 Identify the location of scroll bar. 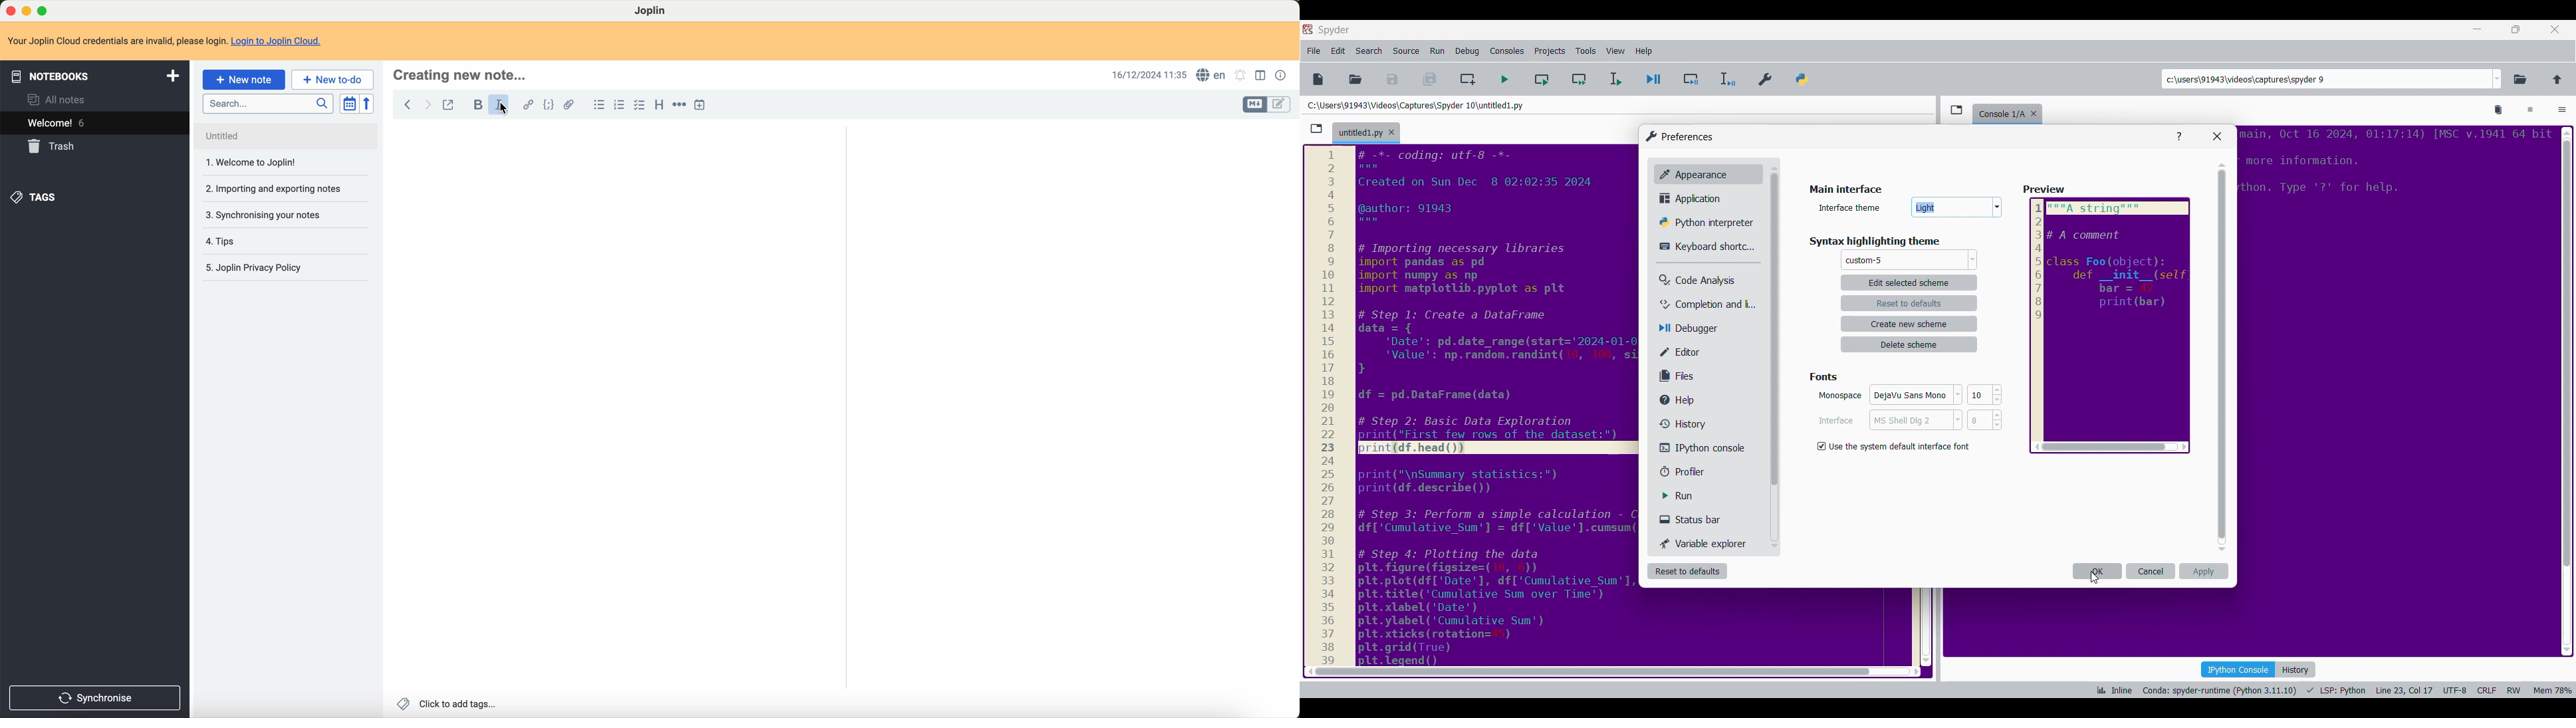
(1588, 671).